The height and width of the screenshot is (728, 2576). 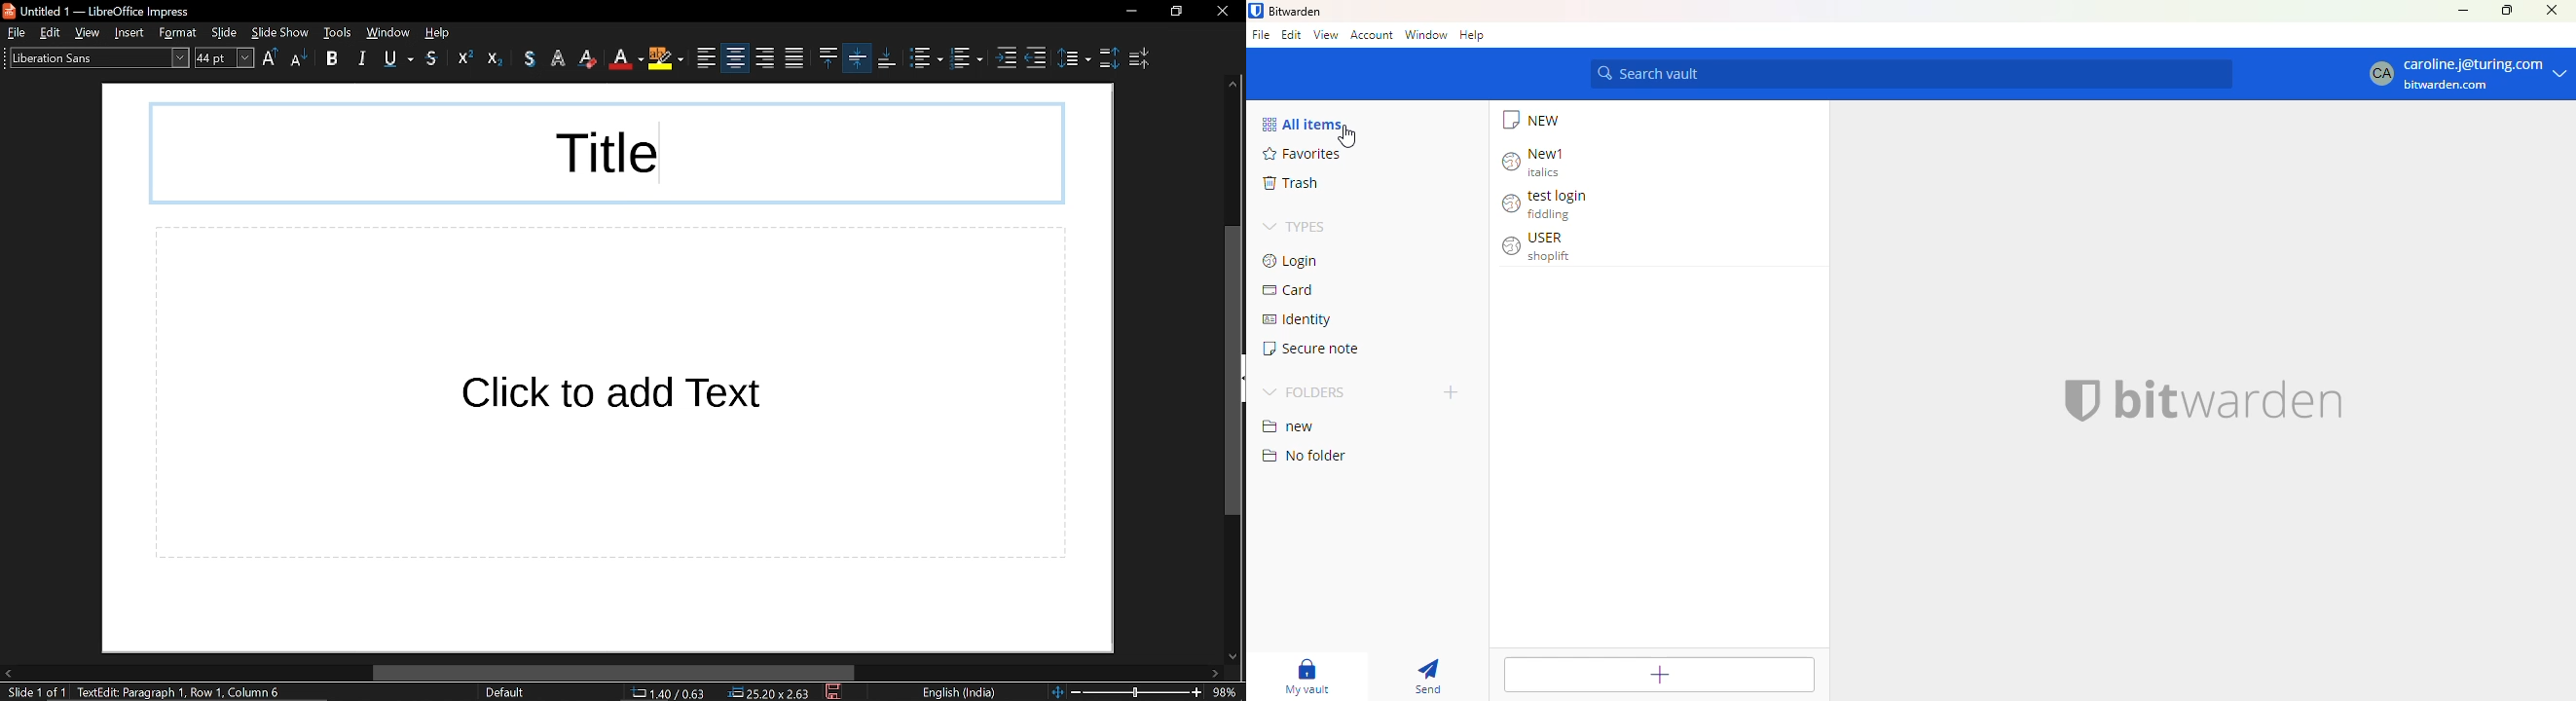 What do you see at coordinates (559, 58) in the screenshot?
I see `erase` at bounding box center [559, 58].